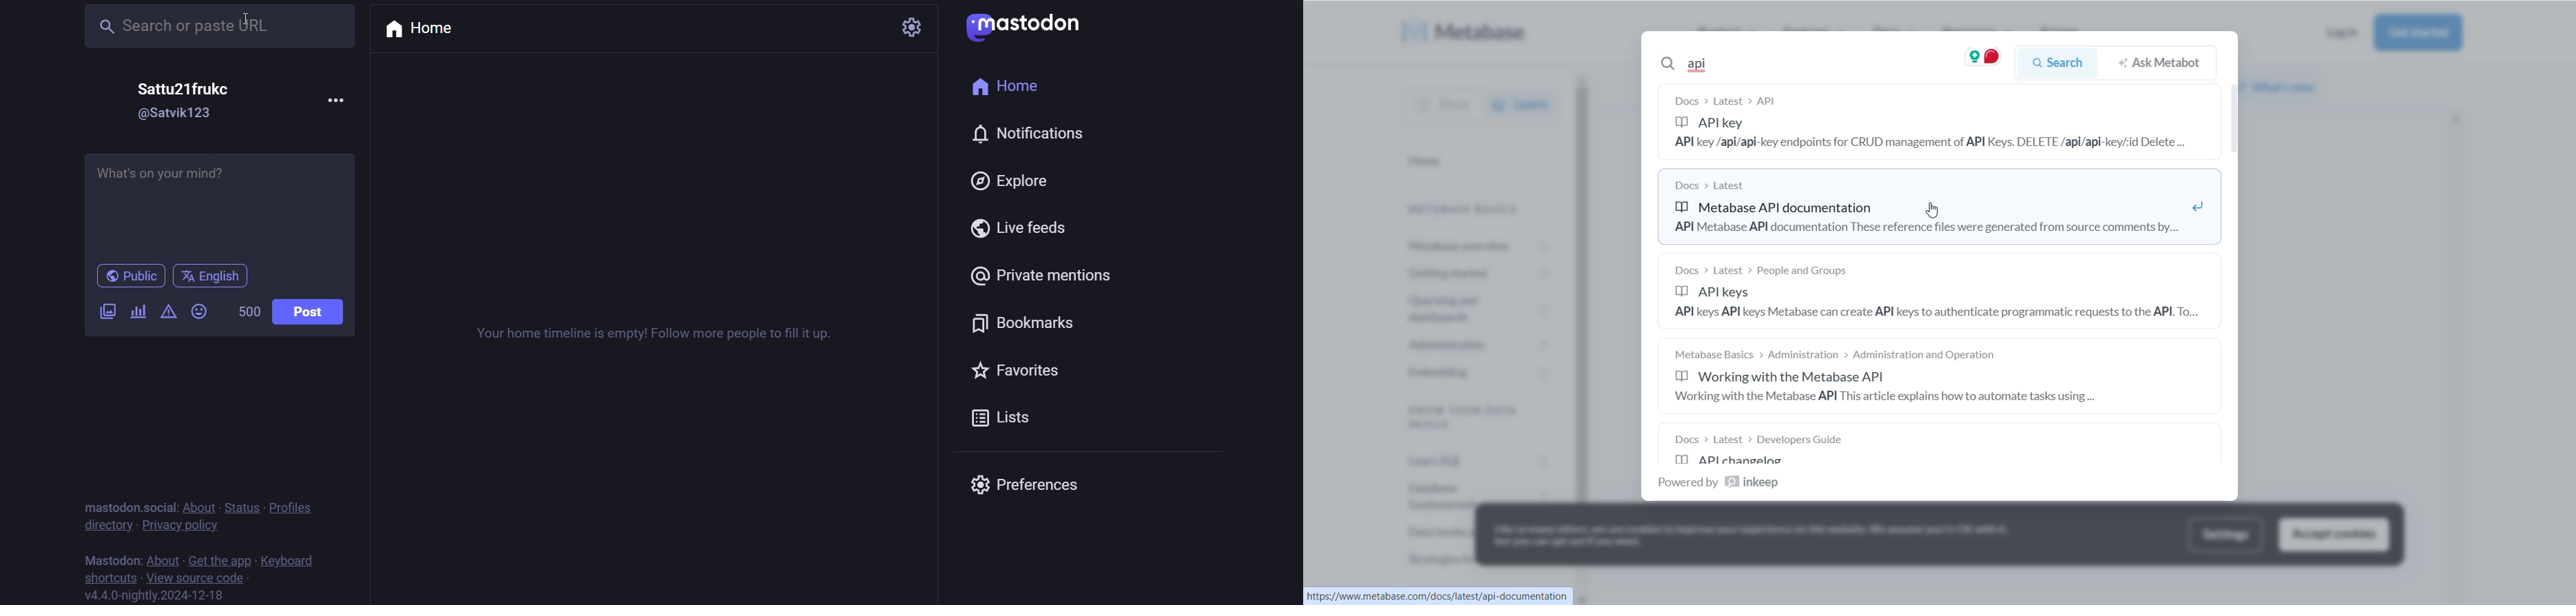  What do you see at coordinates (185, 526) in the screenshot?
I see `privacy policy` at bounding box center [185, 526].